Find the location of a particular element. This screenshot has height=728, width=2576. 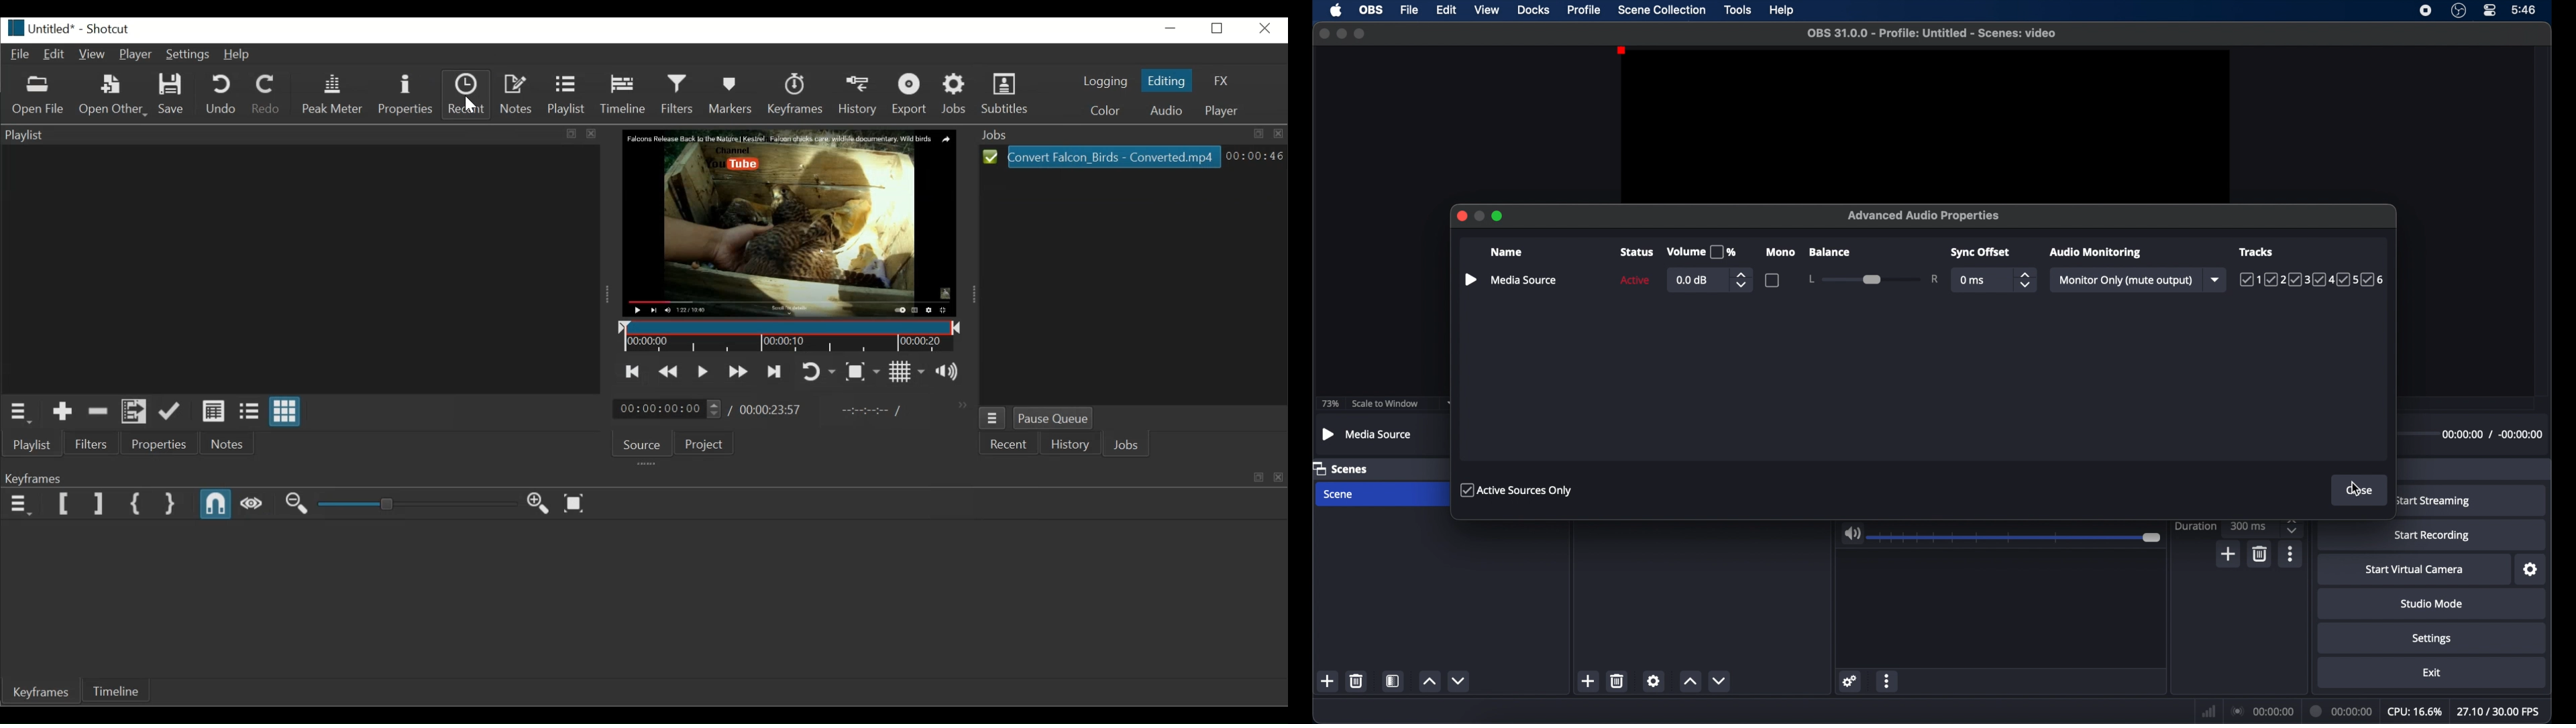

Playlist Menu is located at coordinates (22, 413).